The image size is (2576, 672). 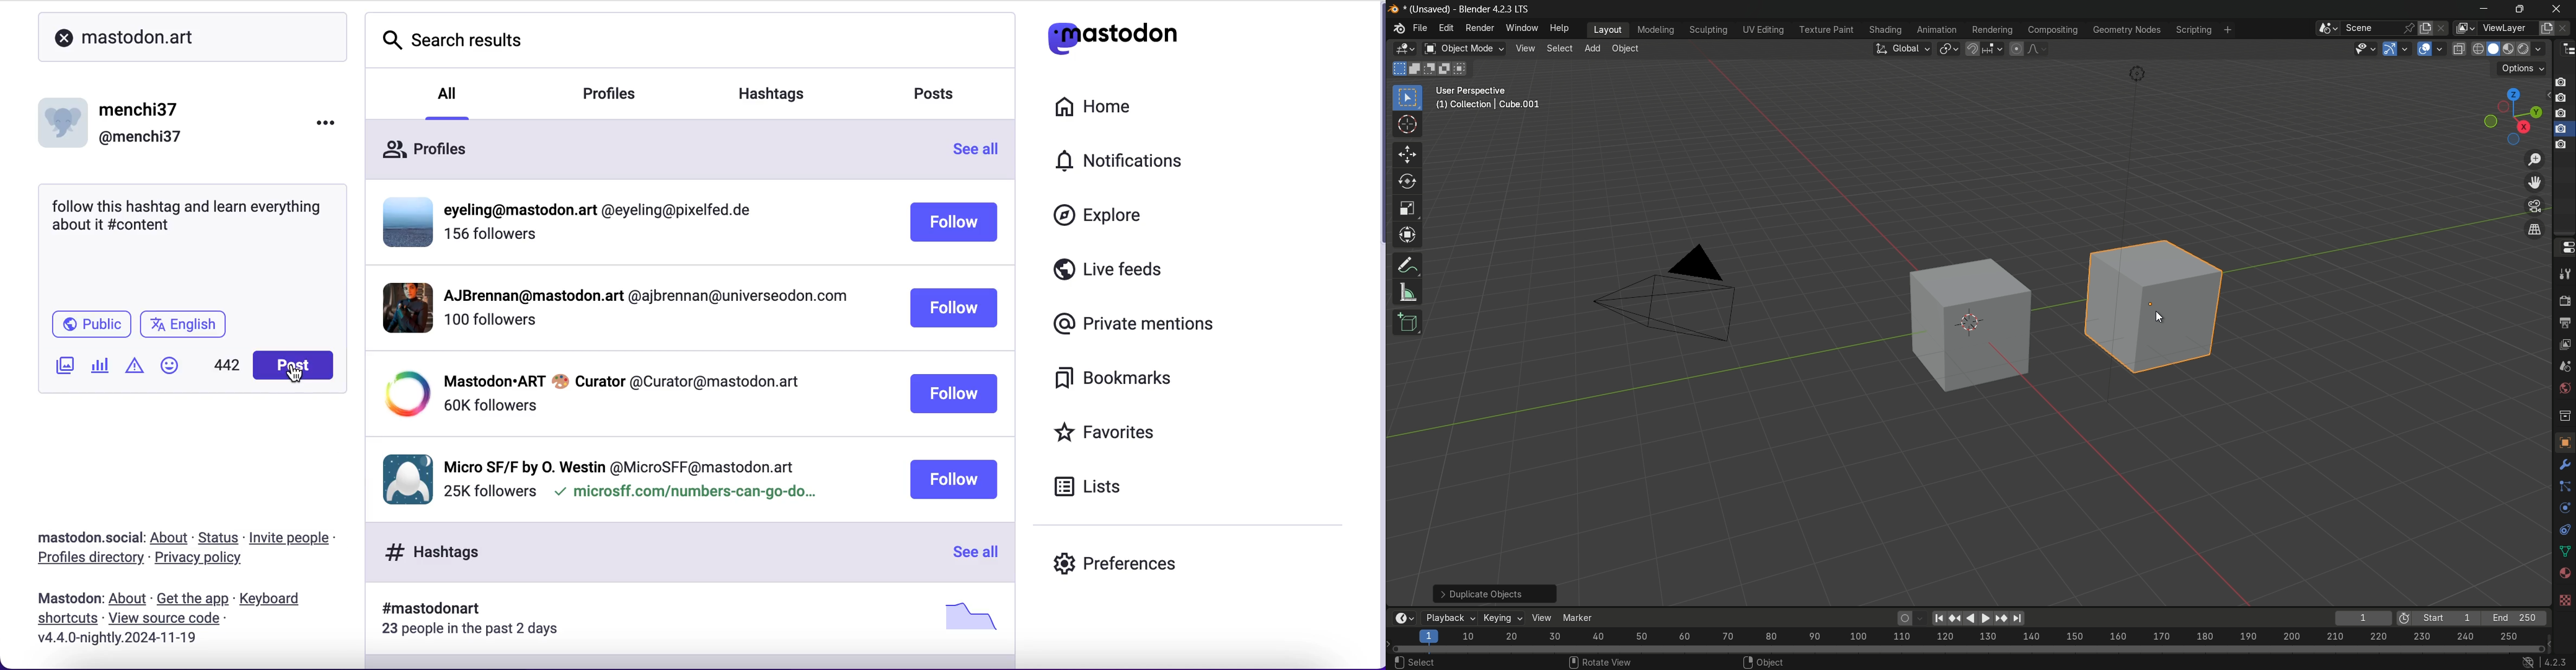 I want to click on Precision Mode, so click(x=2307, y=663).